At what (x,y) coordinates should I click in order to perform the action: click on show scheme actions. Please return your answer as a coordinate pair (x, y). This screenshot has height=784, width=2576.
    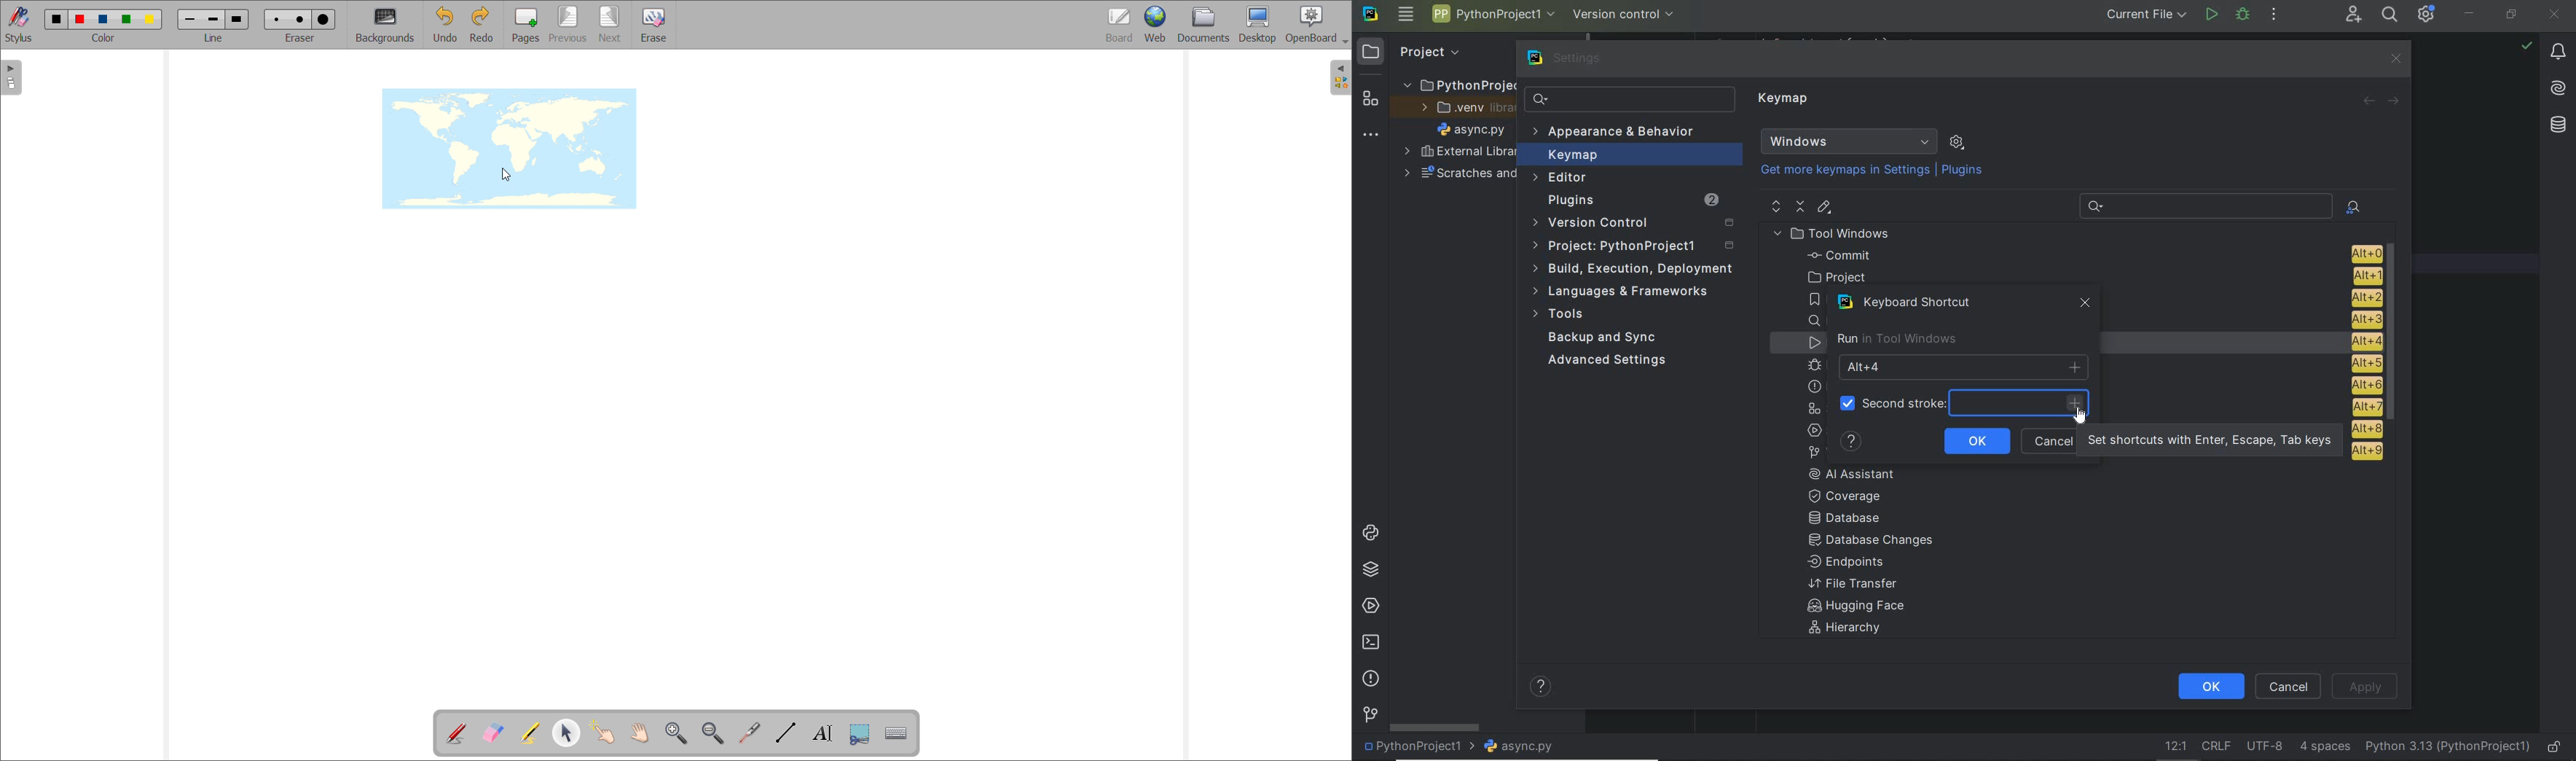
    Looking at the image, I should click on (1957, 141).